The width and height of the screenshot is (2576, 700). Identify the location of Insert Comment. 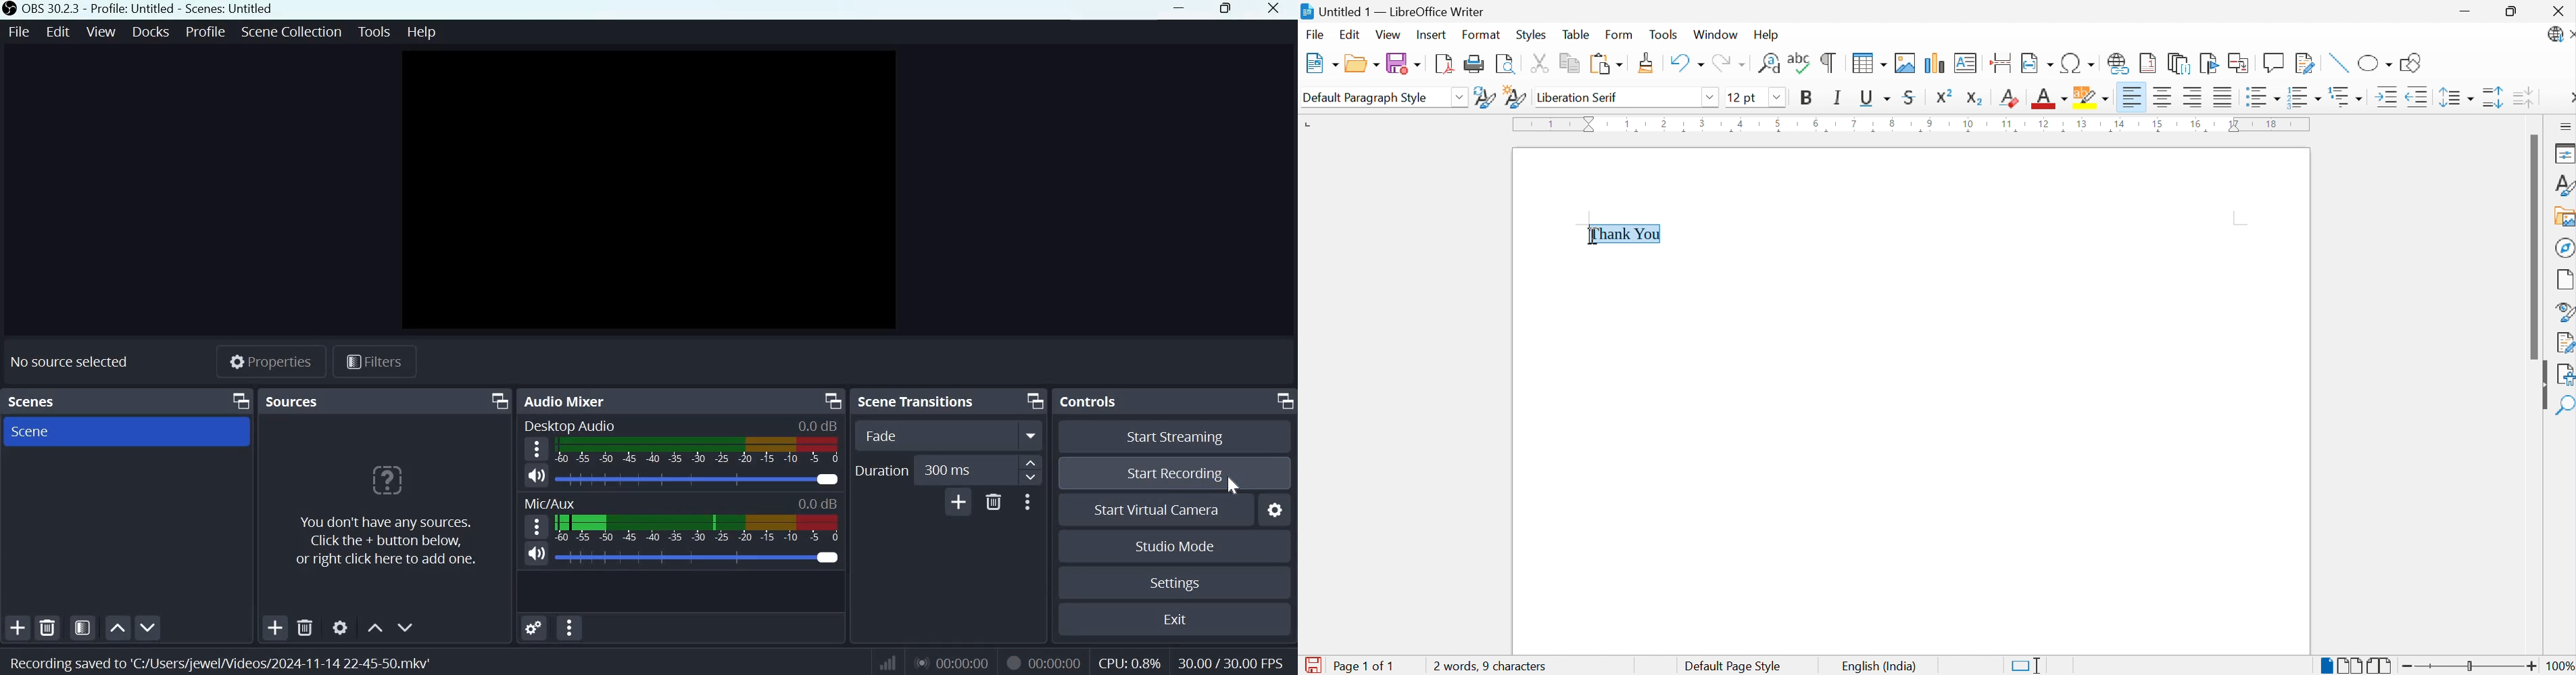
(2274, 63).